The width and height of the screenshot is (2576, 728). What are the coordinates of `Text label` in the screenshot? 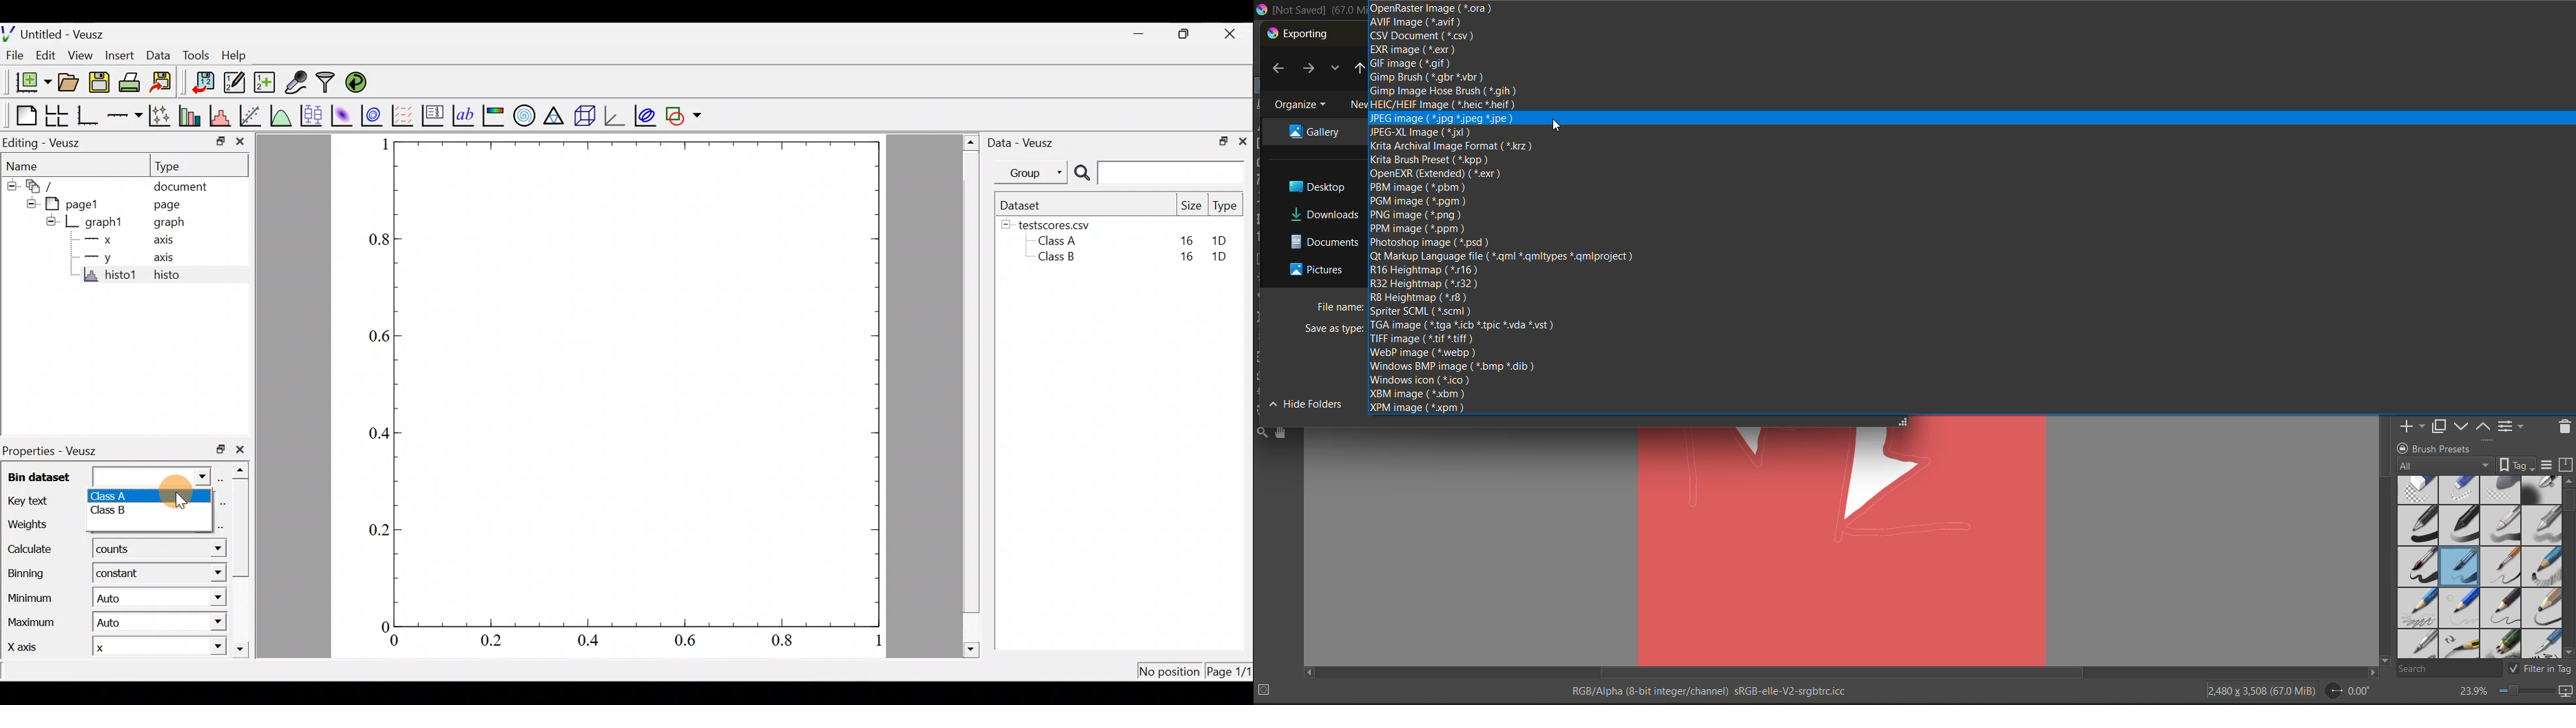 It's located at (462, 115).